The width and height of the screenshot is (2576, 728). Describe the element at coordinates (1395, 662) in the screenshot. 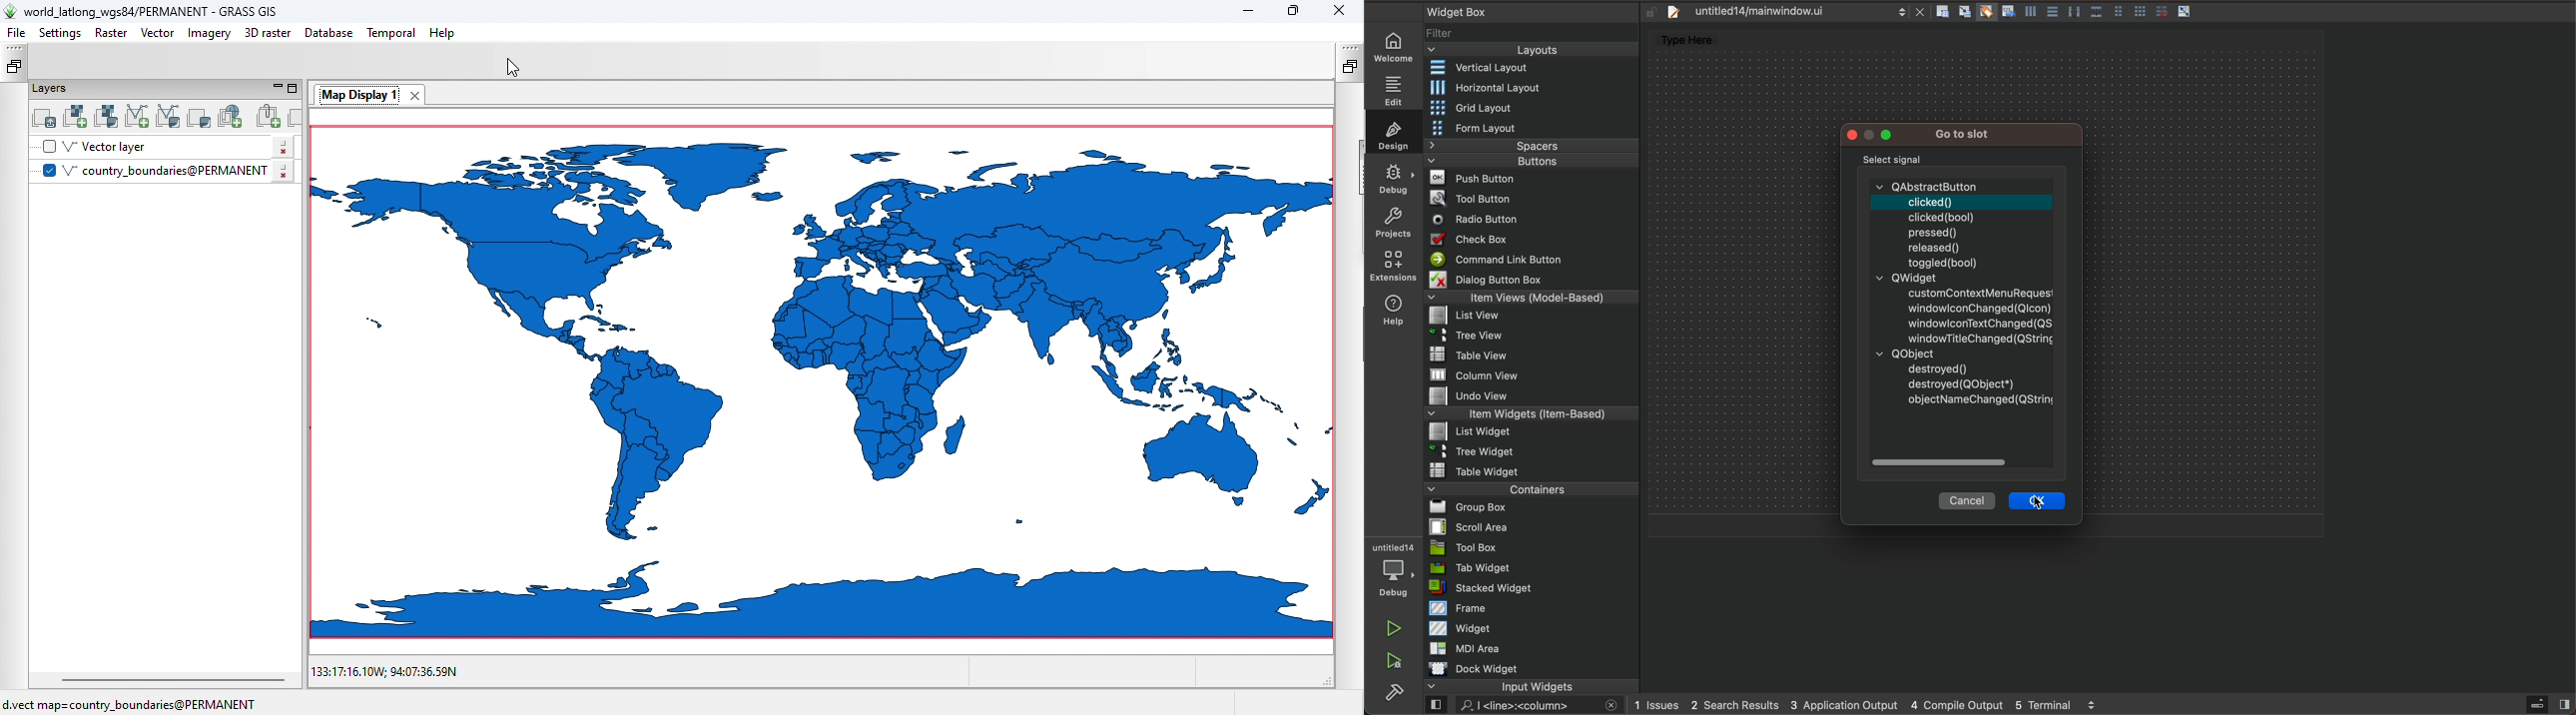

I see `run and debug` at that location.